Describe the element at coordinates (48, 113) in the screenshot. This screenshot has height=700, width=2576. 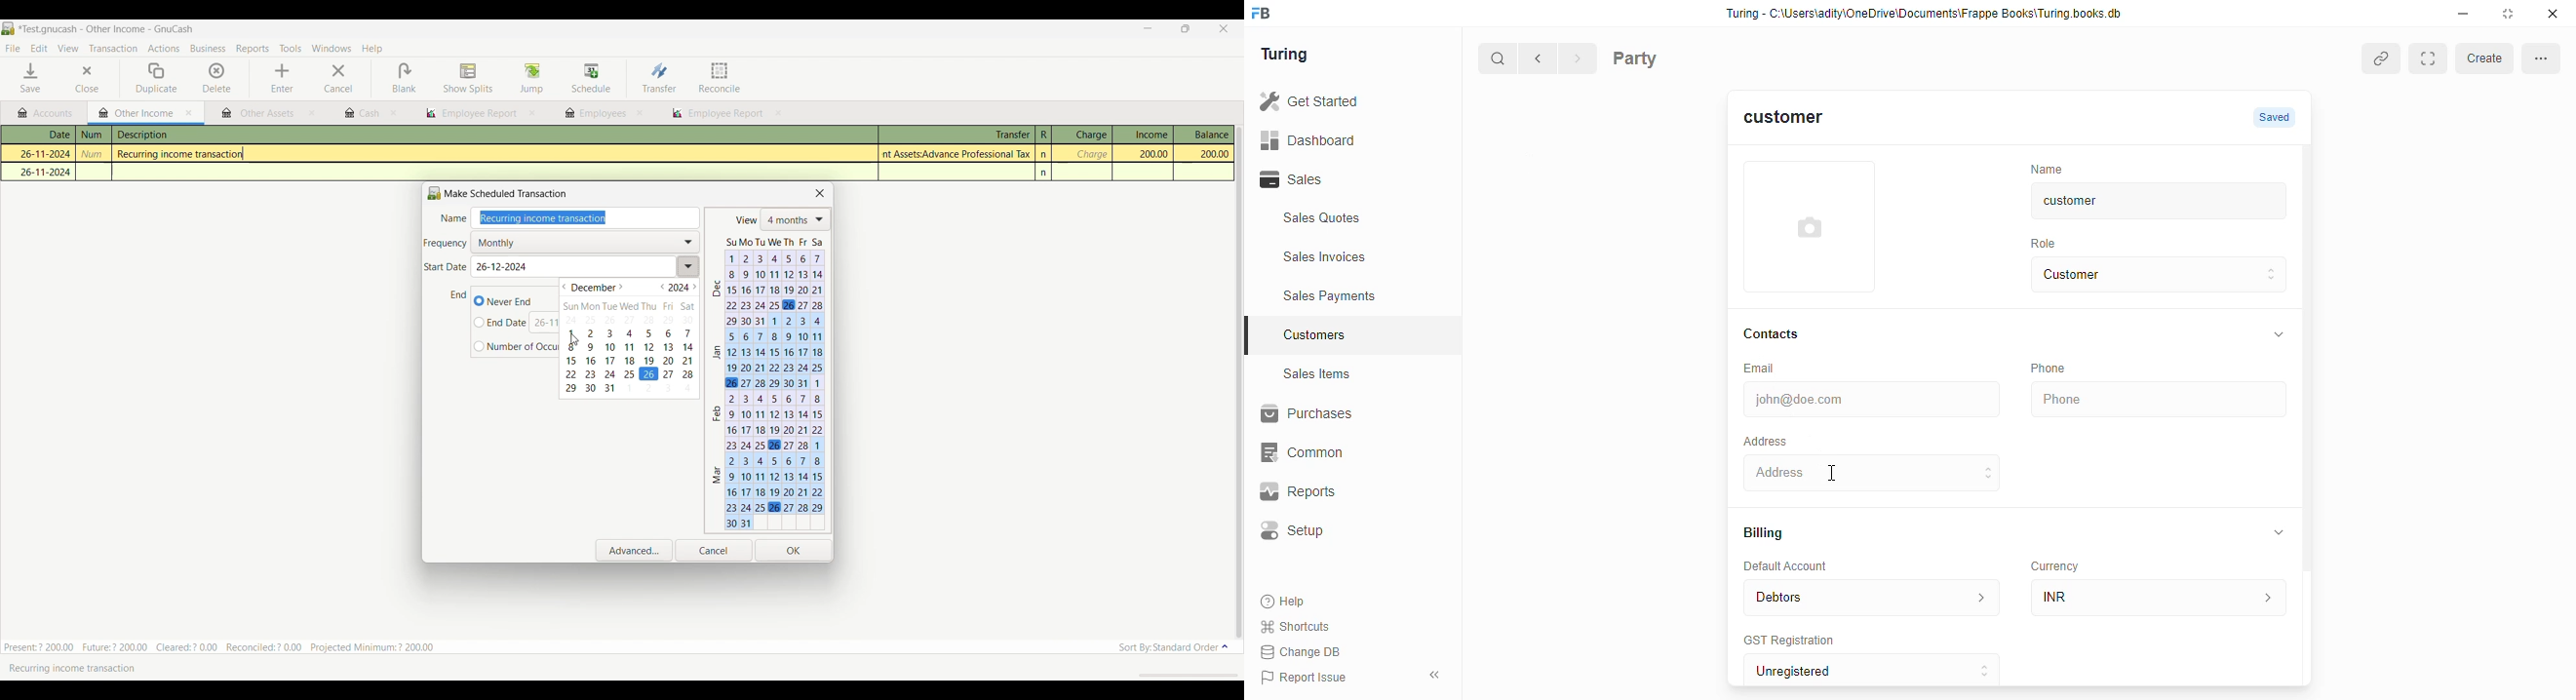
I see `Accounts` at that location.